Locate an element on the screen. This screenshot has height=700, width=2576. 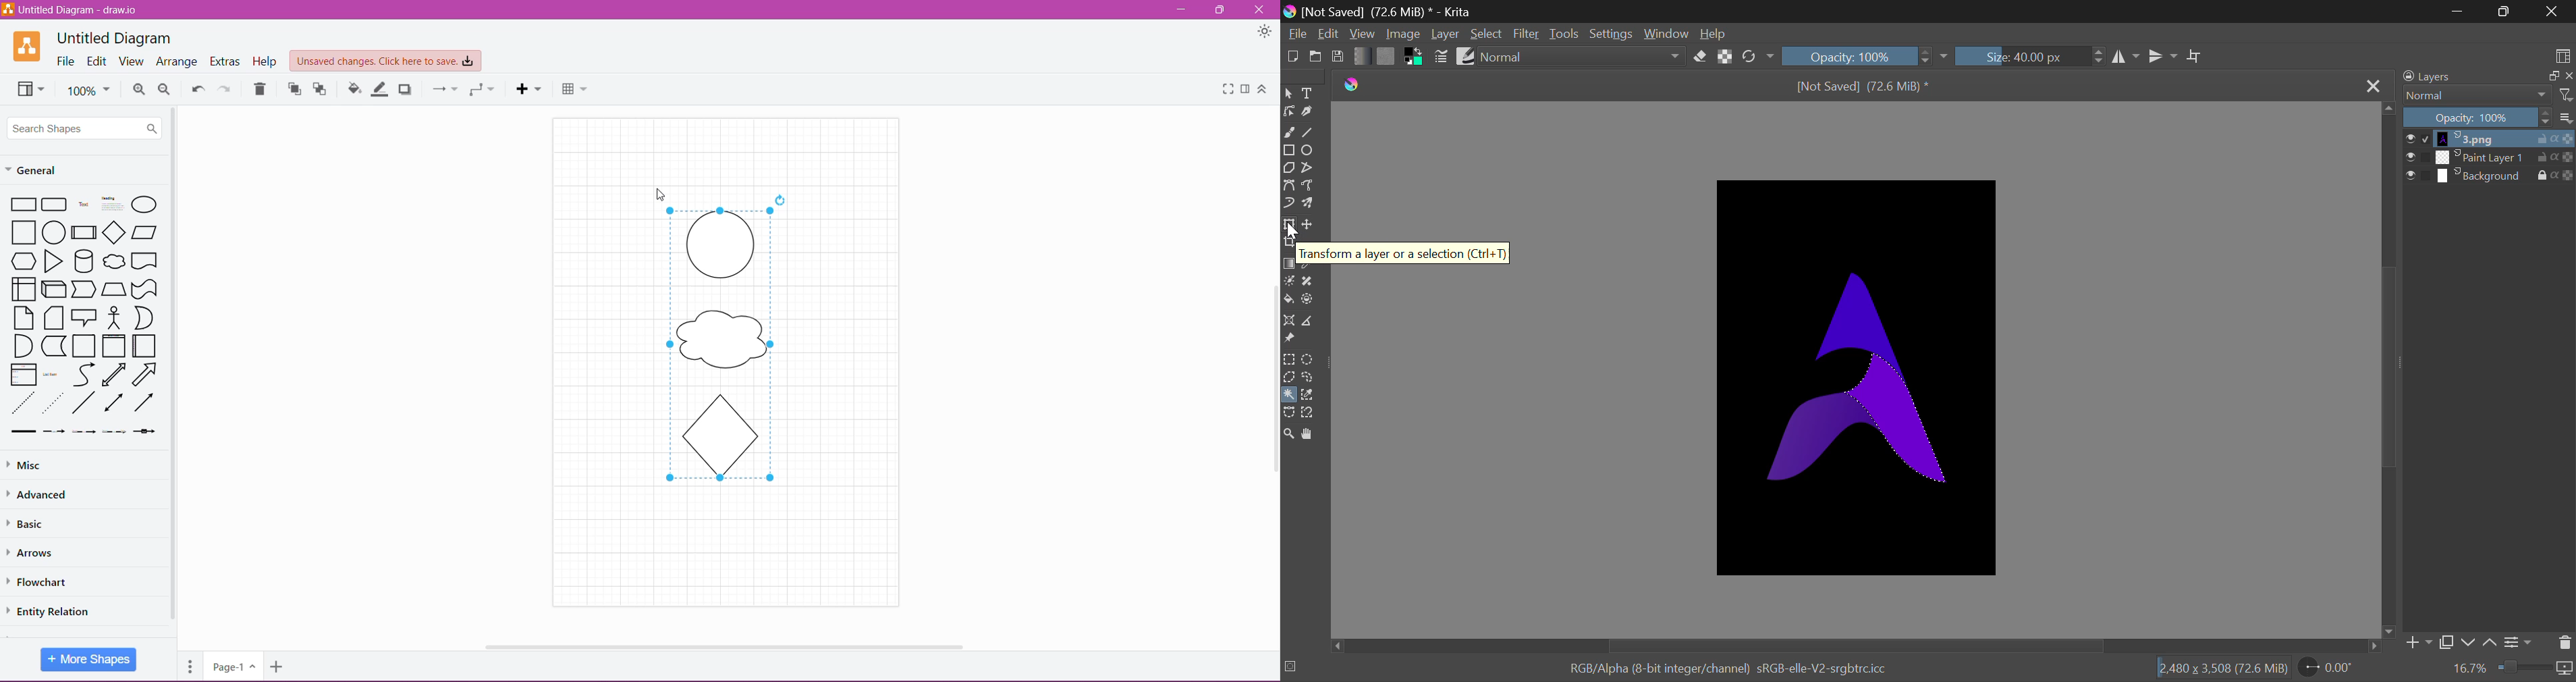
Polygon is located at coordinates (1290, 170).